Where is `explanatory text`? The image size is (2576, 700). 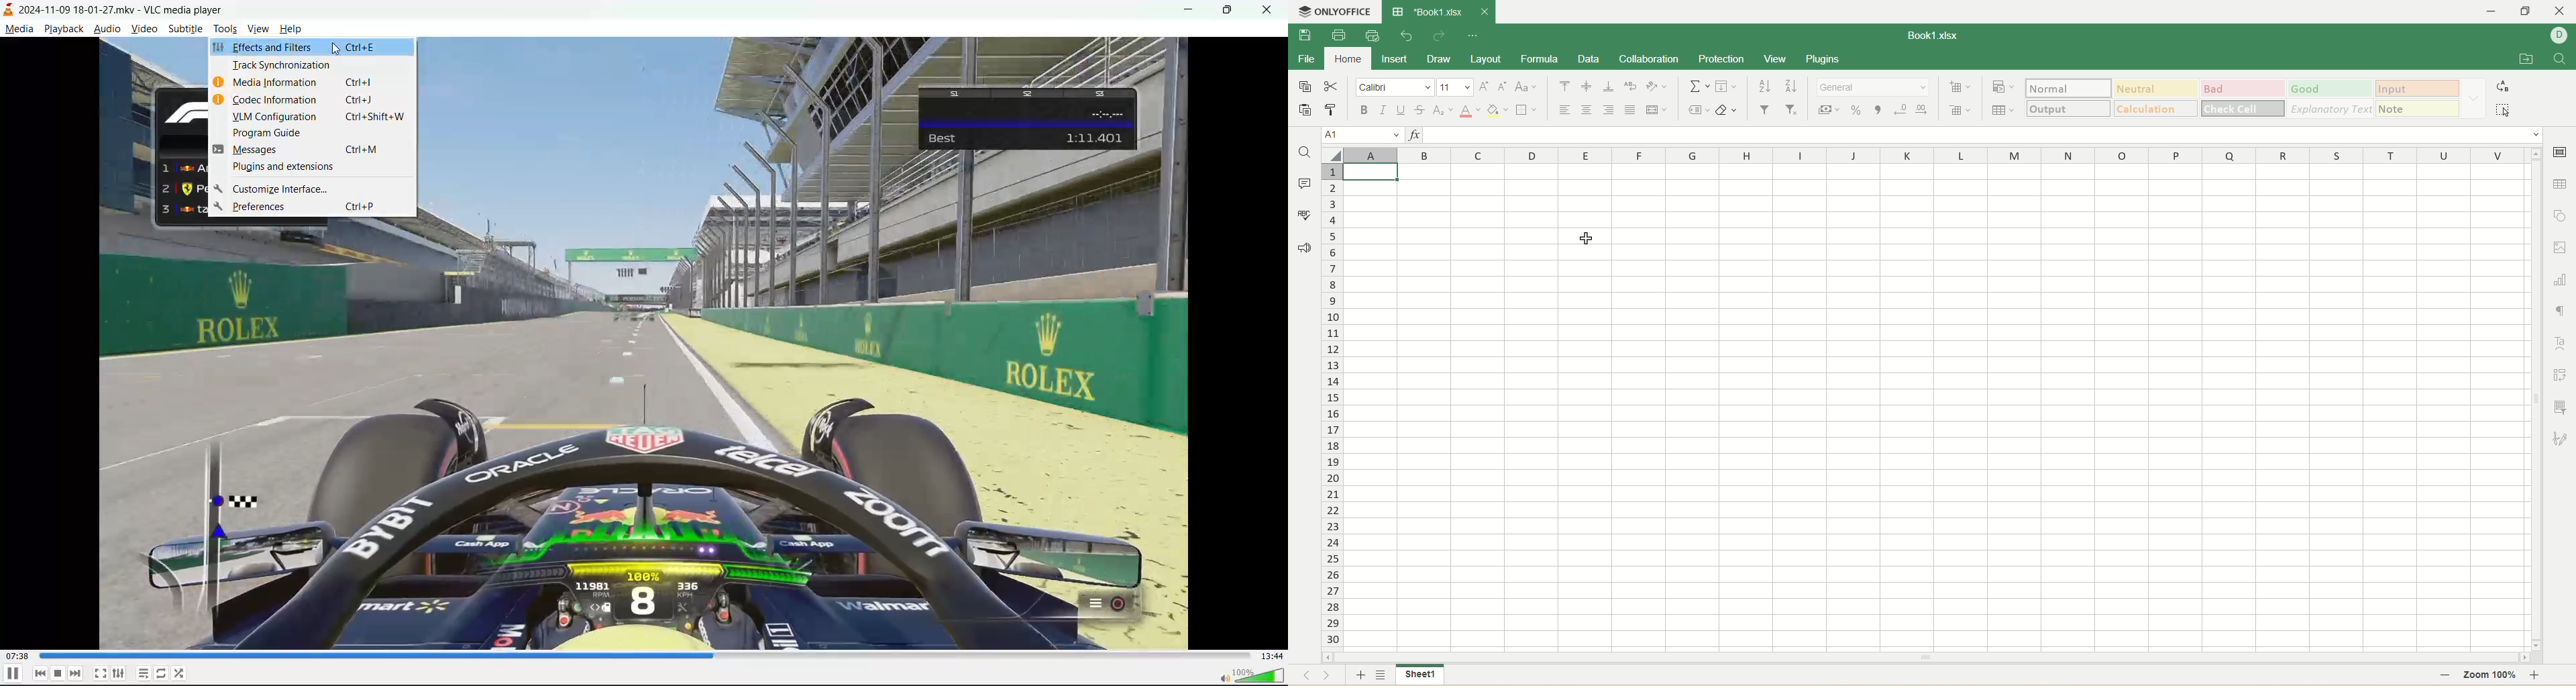
explanatory text is located at coordinates (2330, 110).